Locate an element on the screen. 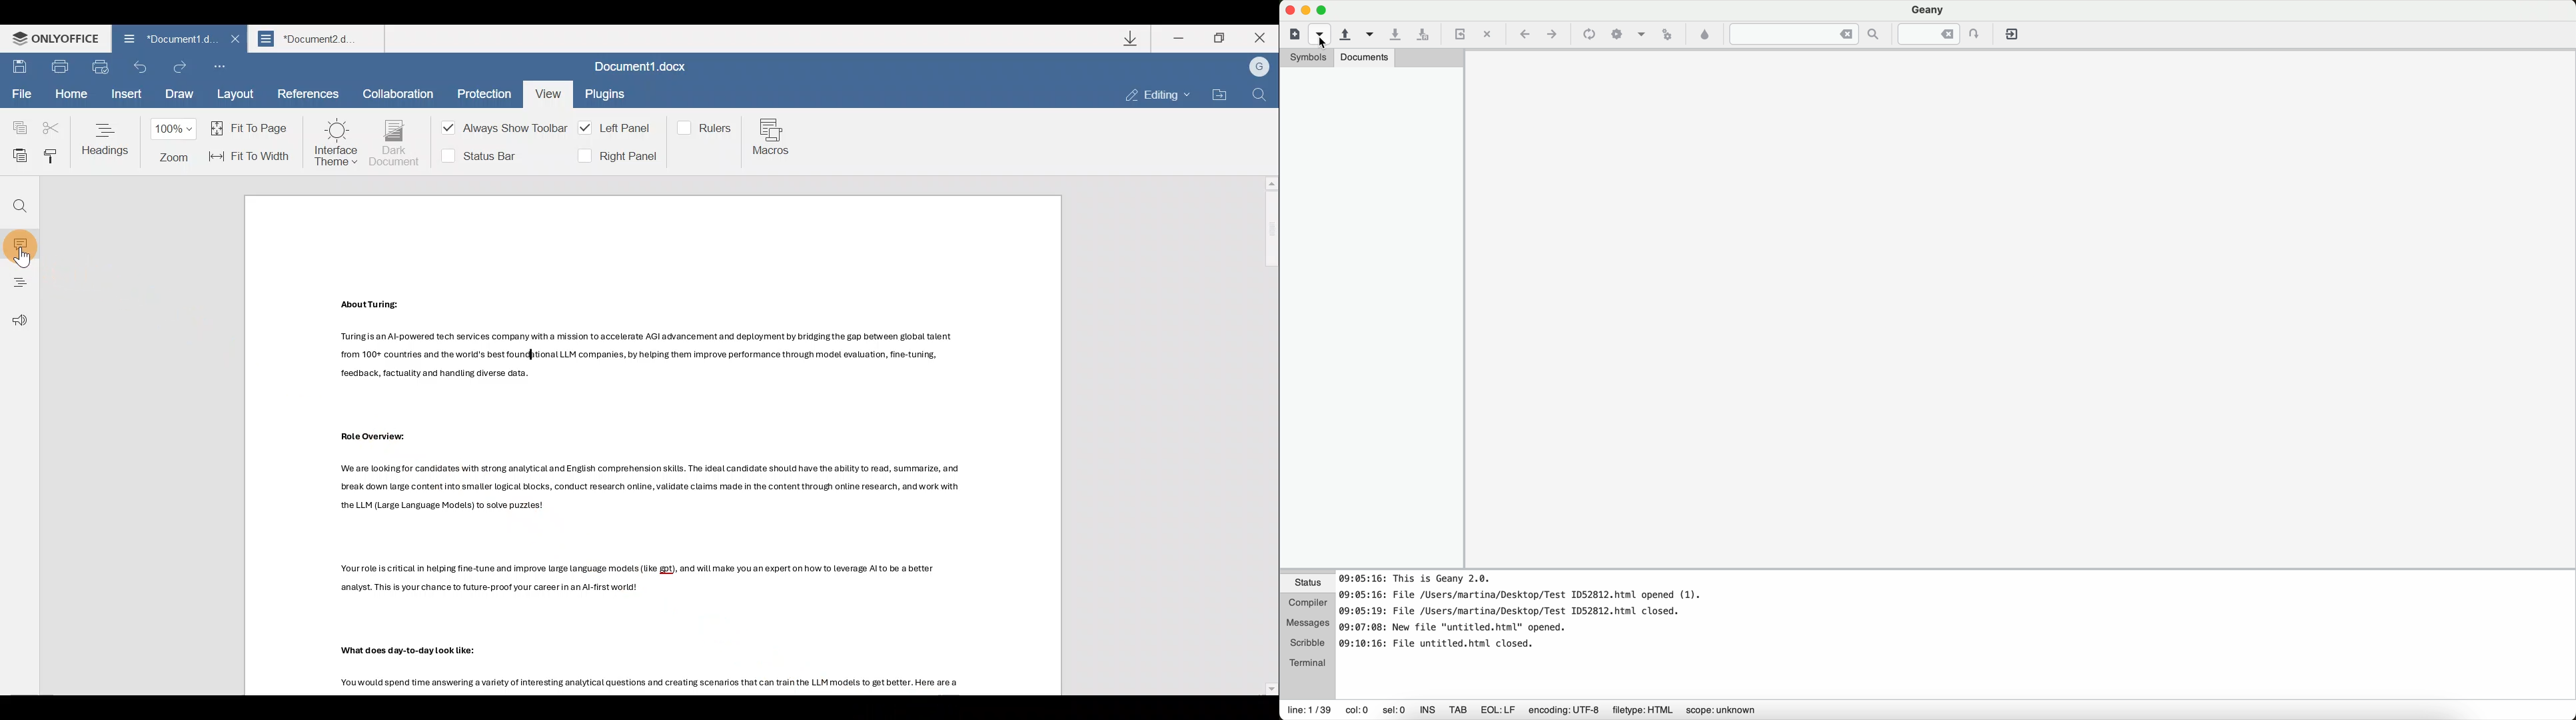 This screenshot has width=2576, height=728. Find is located at coordinates (1259, 95).